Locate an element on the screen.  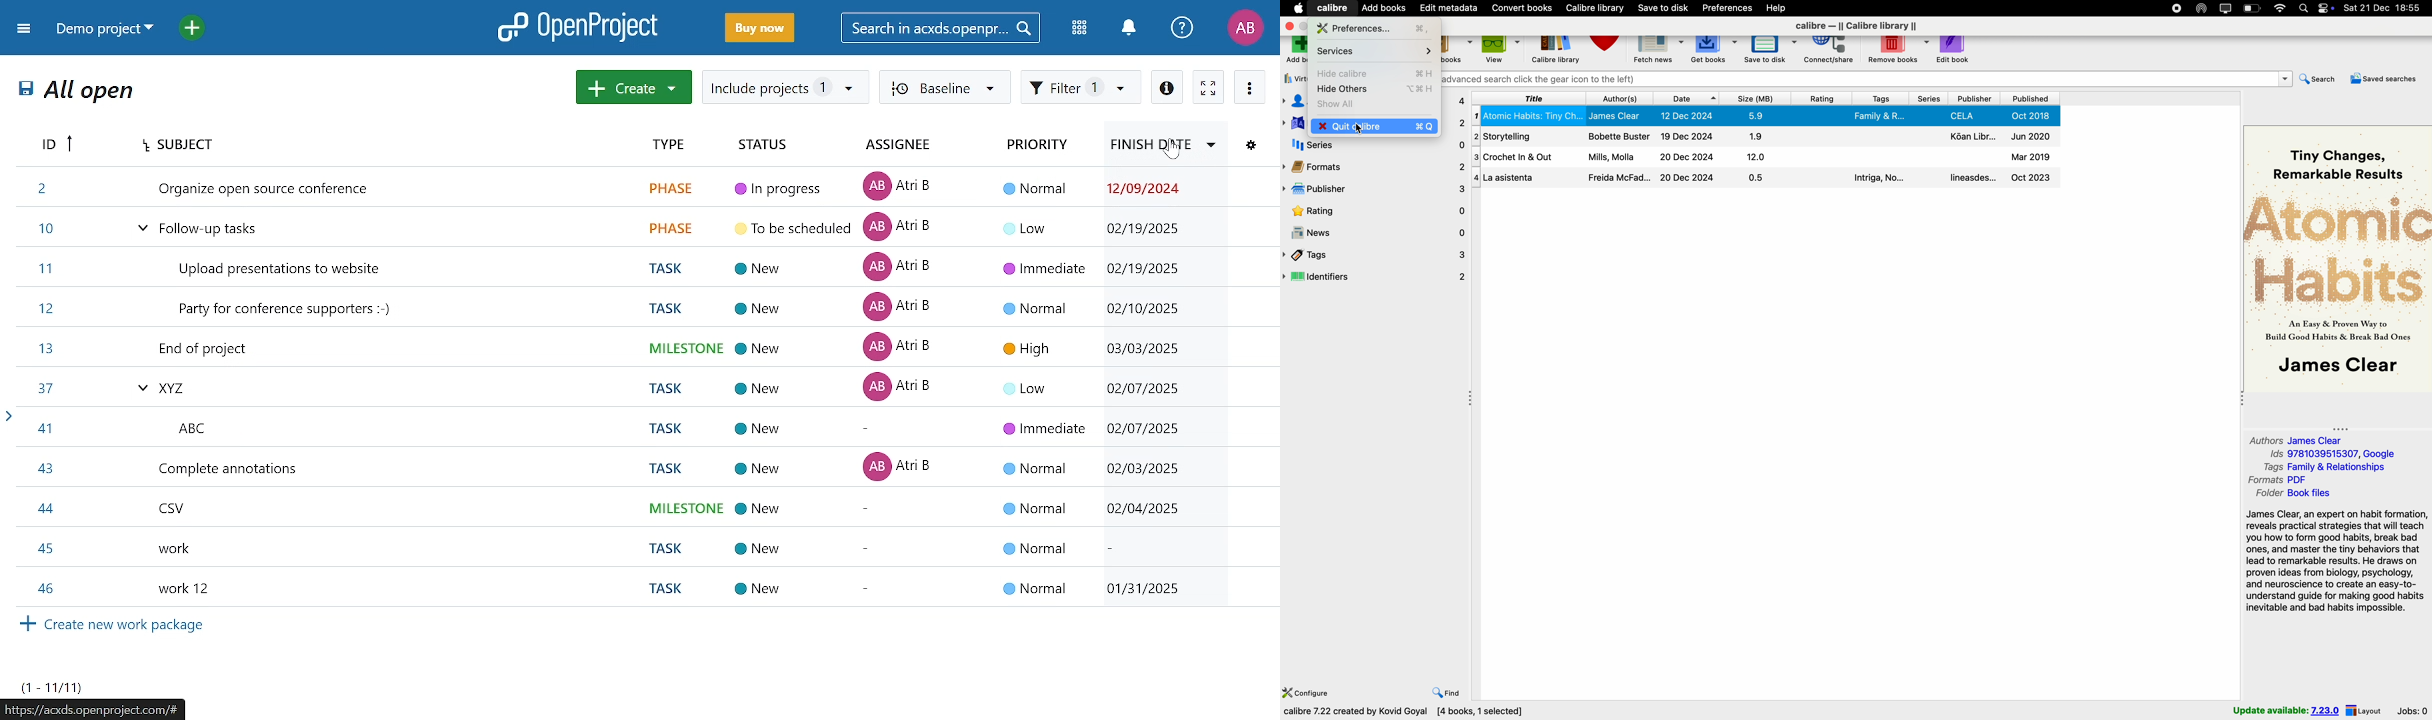
virtual library is located at coordinates (1294, 80).